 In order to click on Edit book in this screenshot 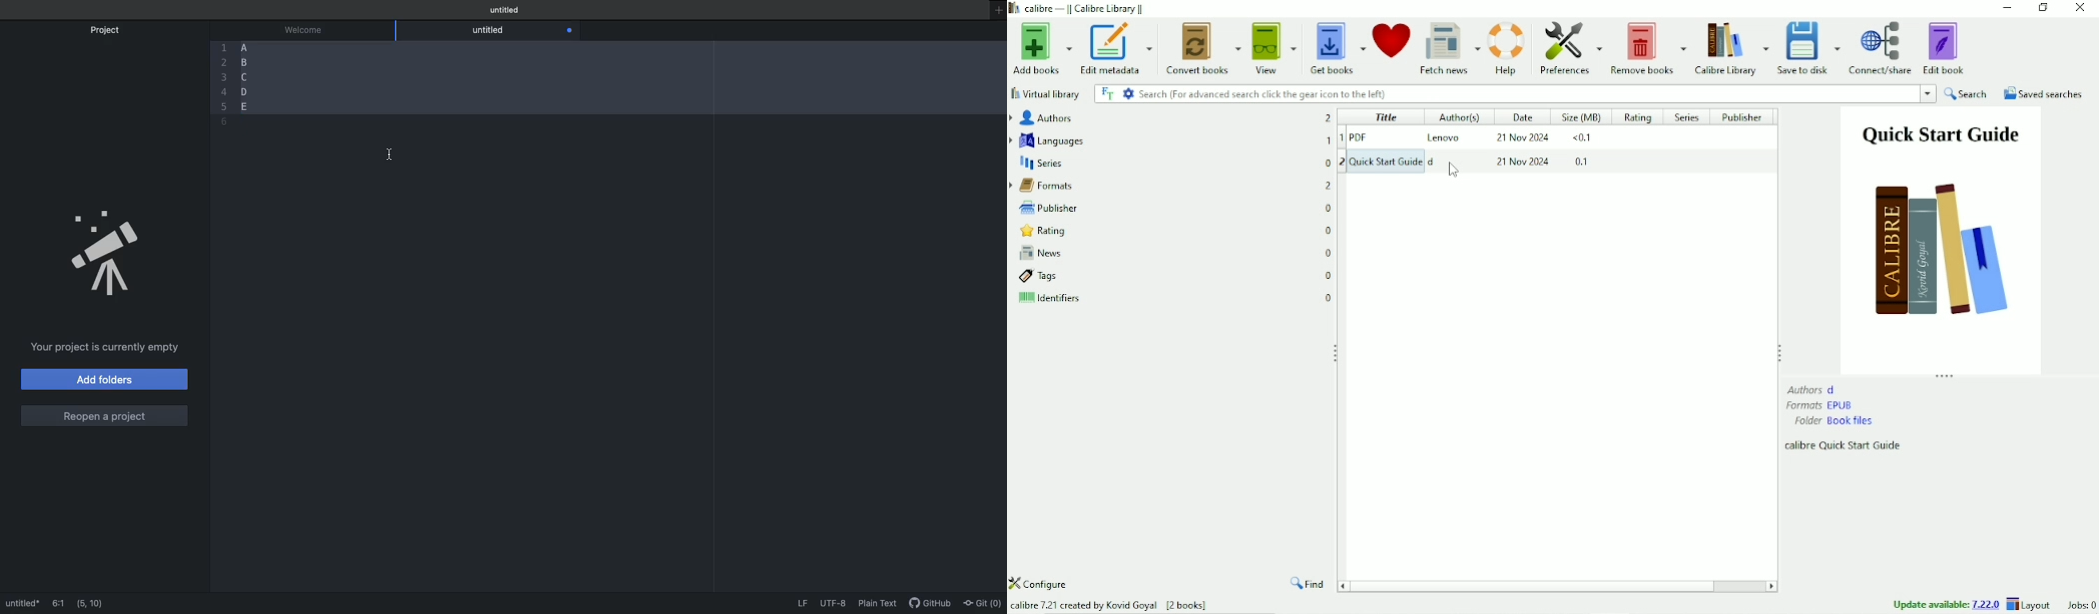, I will do `click(1946, 47)`.